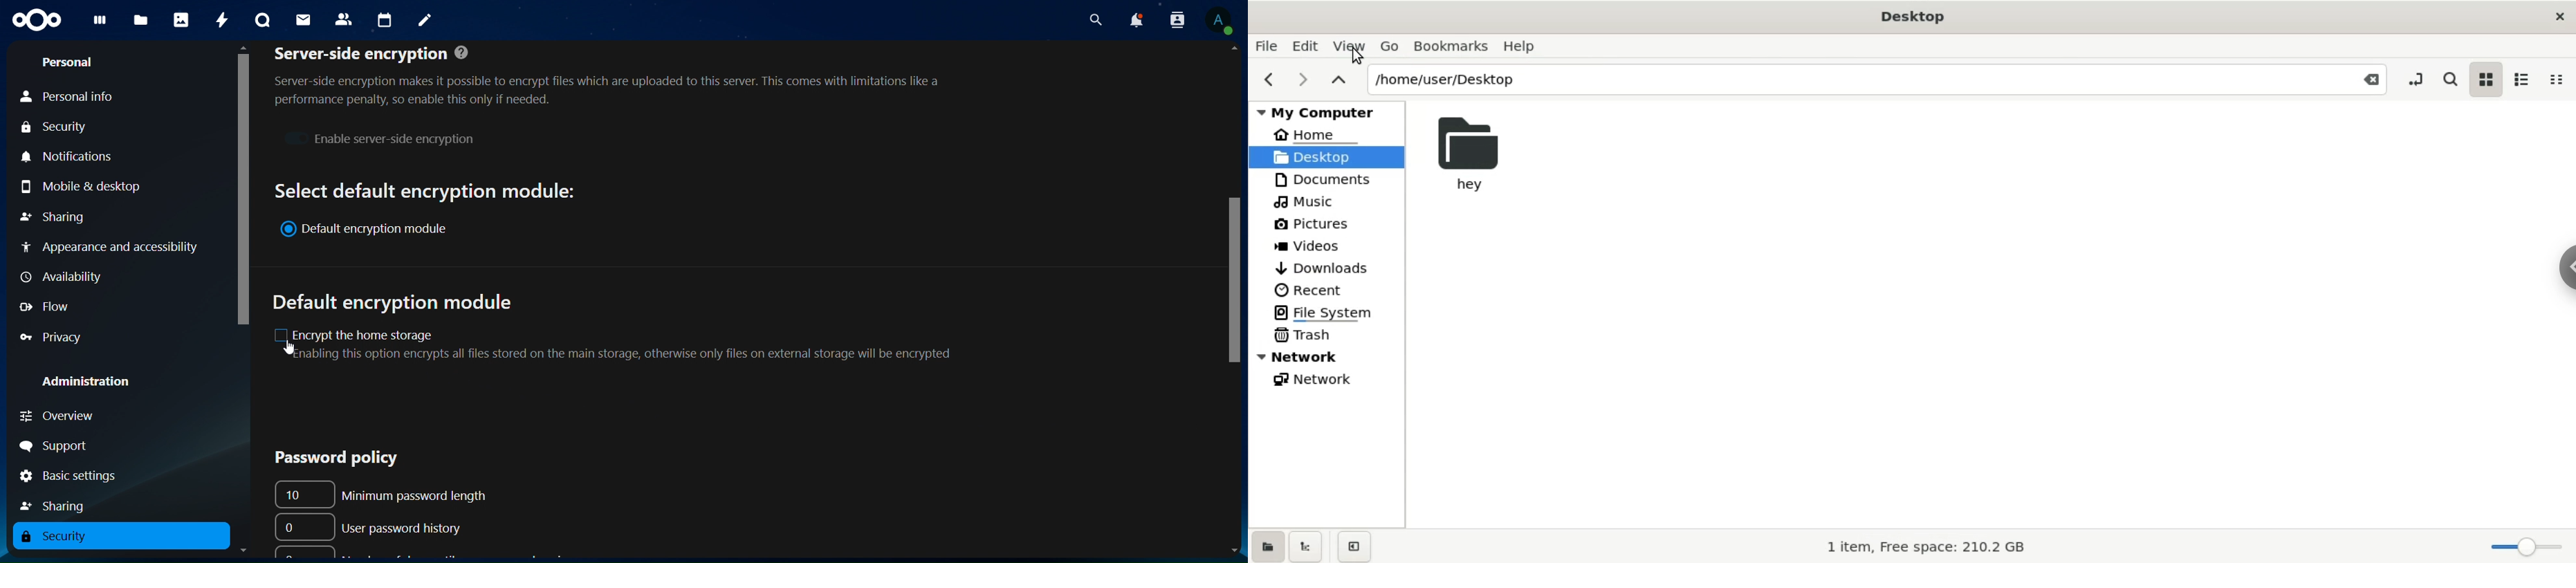 The width and height of the screenshot is (2576, 588). Describe the element at coordinates (51, 308) in the screenshot. I see `flow` at that location.